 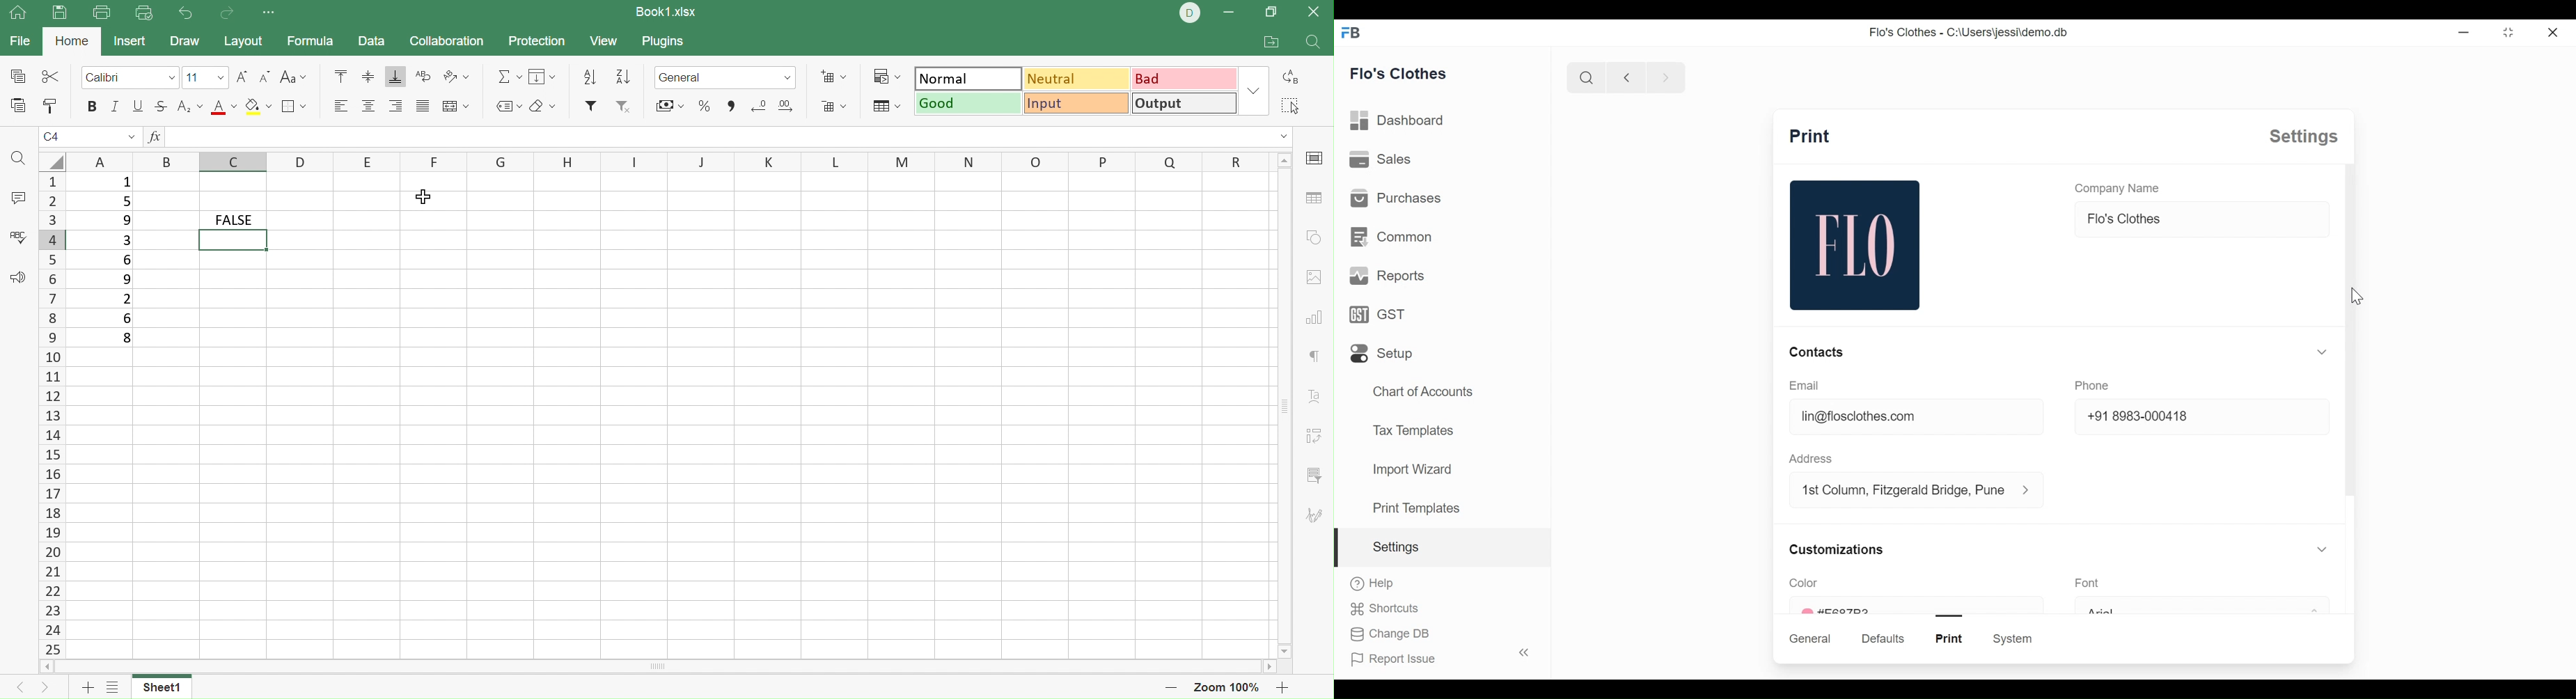 What do you see at coordinates (785, 78) in the screenshot?
I see `Drop down` at bounding box center [785, 78].